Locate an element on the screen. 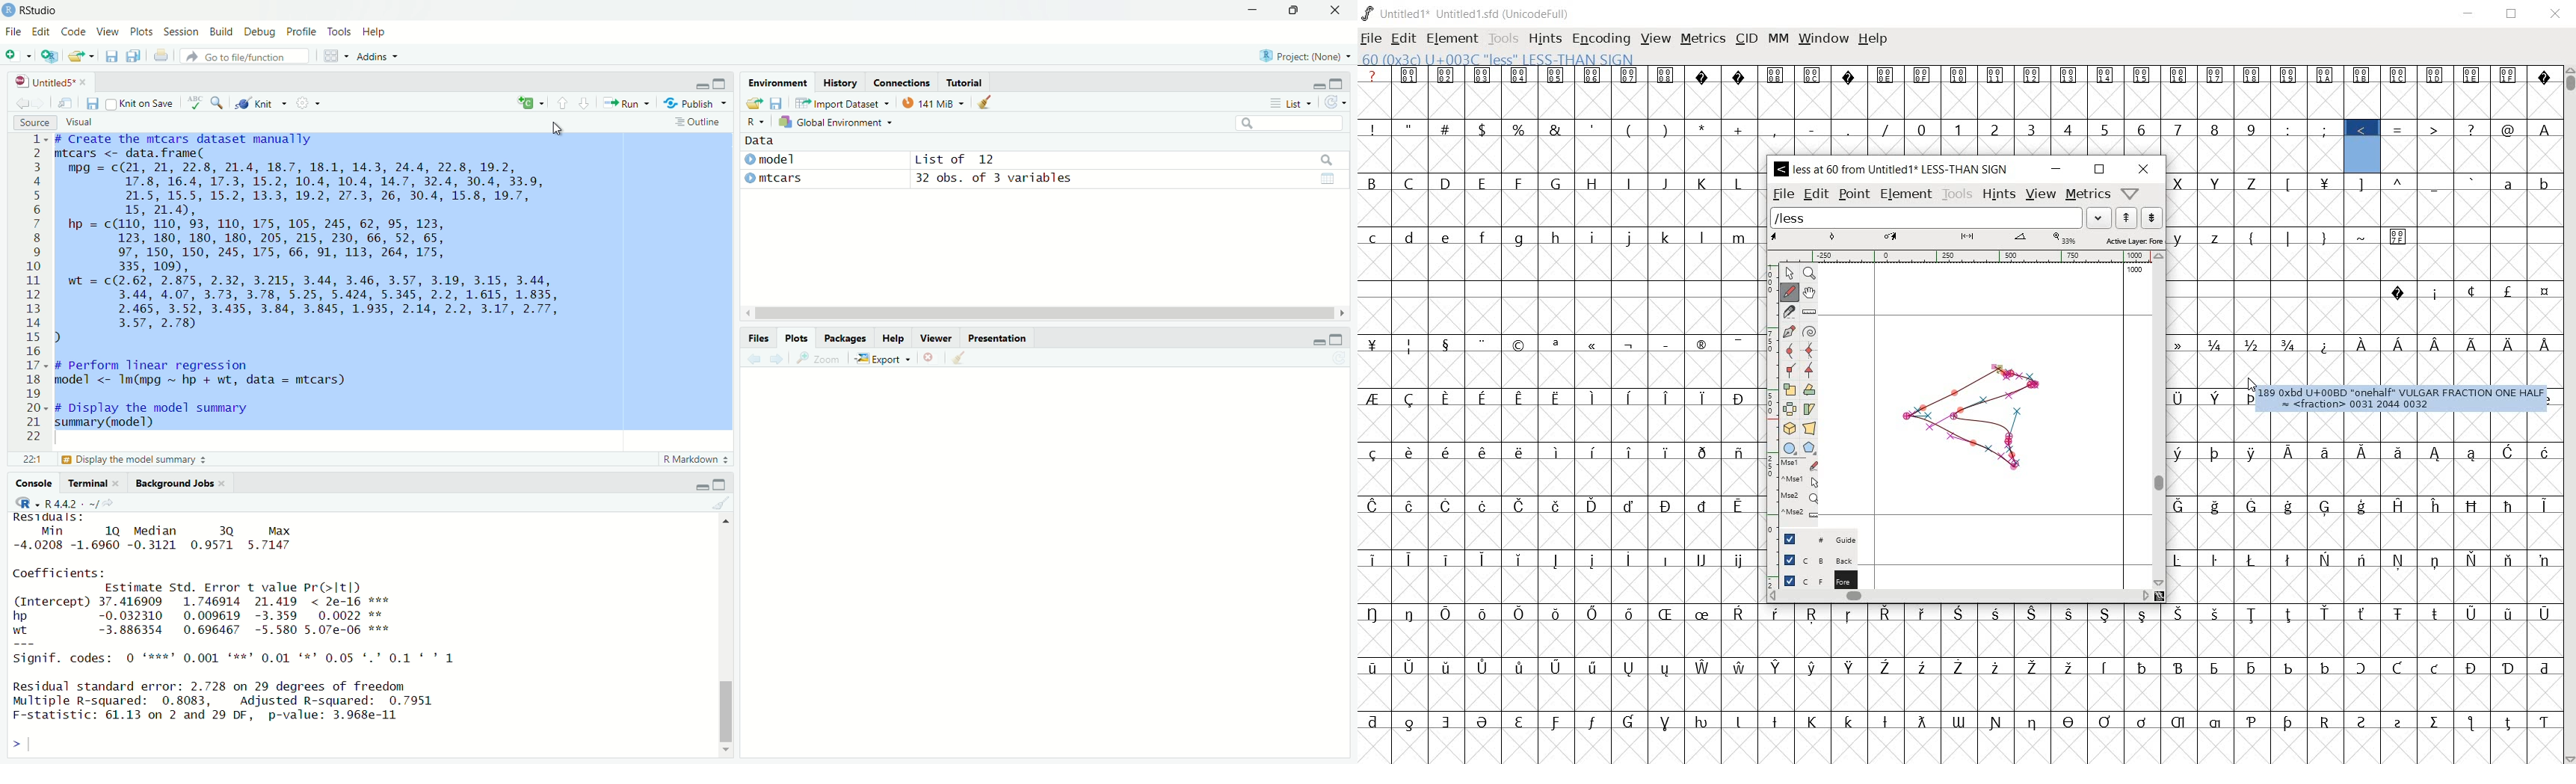 The image size is (2576, 784). empty cells is located at coordinates (1562, 207).